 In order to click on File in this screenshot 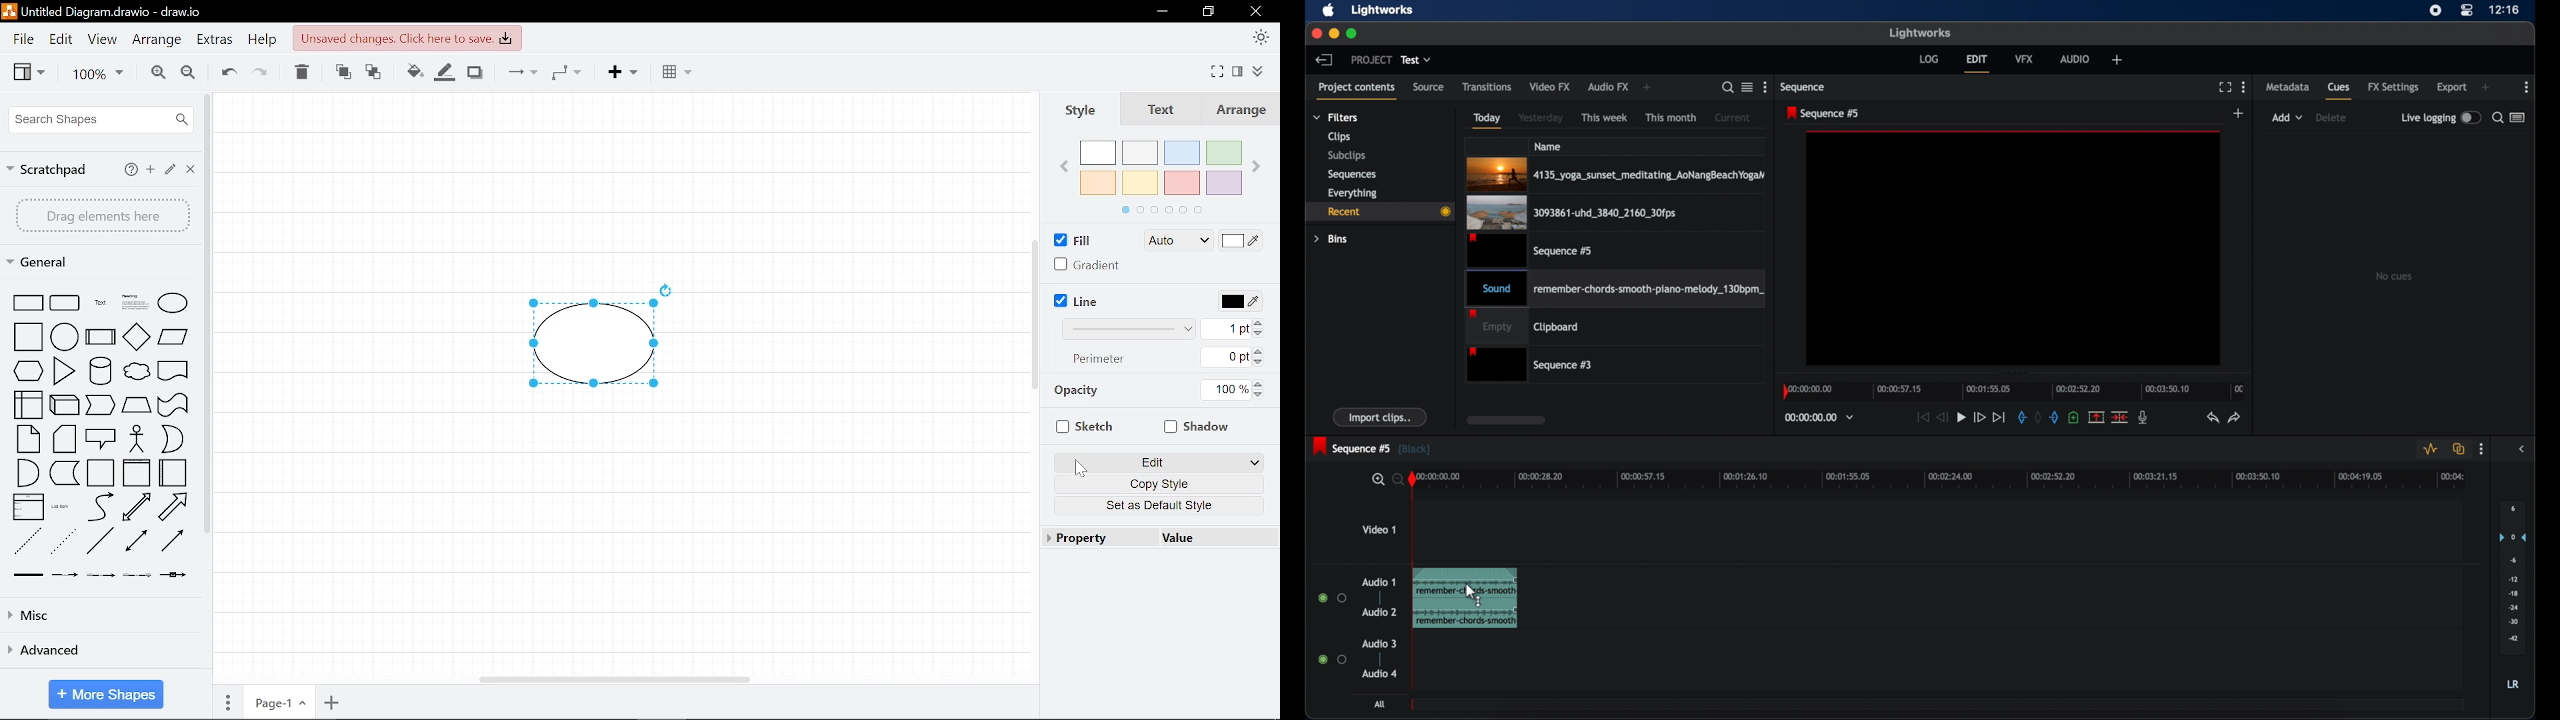, I will do `click(23, 38)`.